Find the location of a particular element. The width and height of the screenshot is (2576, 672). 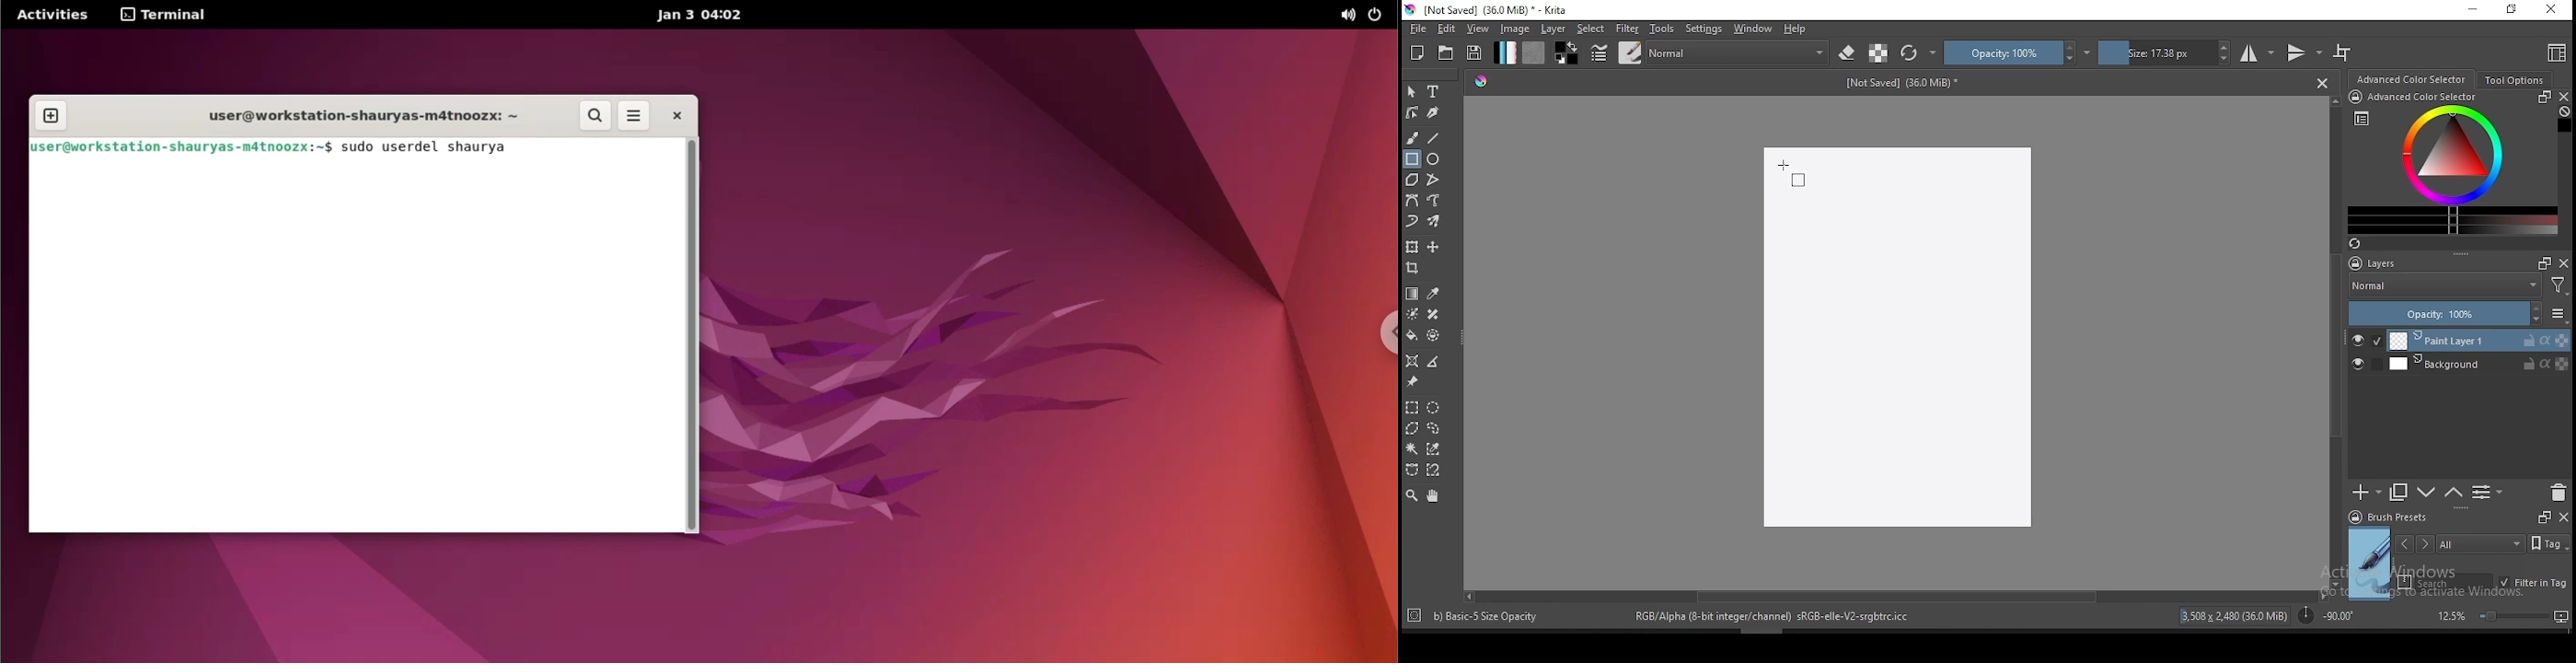

view or change layer properties is located at coordinates (2487, 492).